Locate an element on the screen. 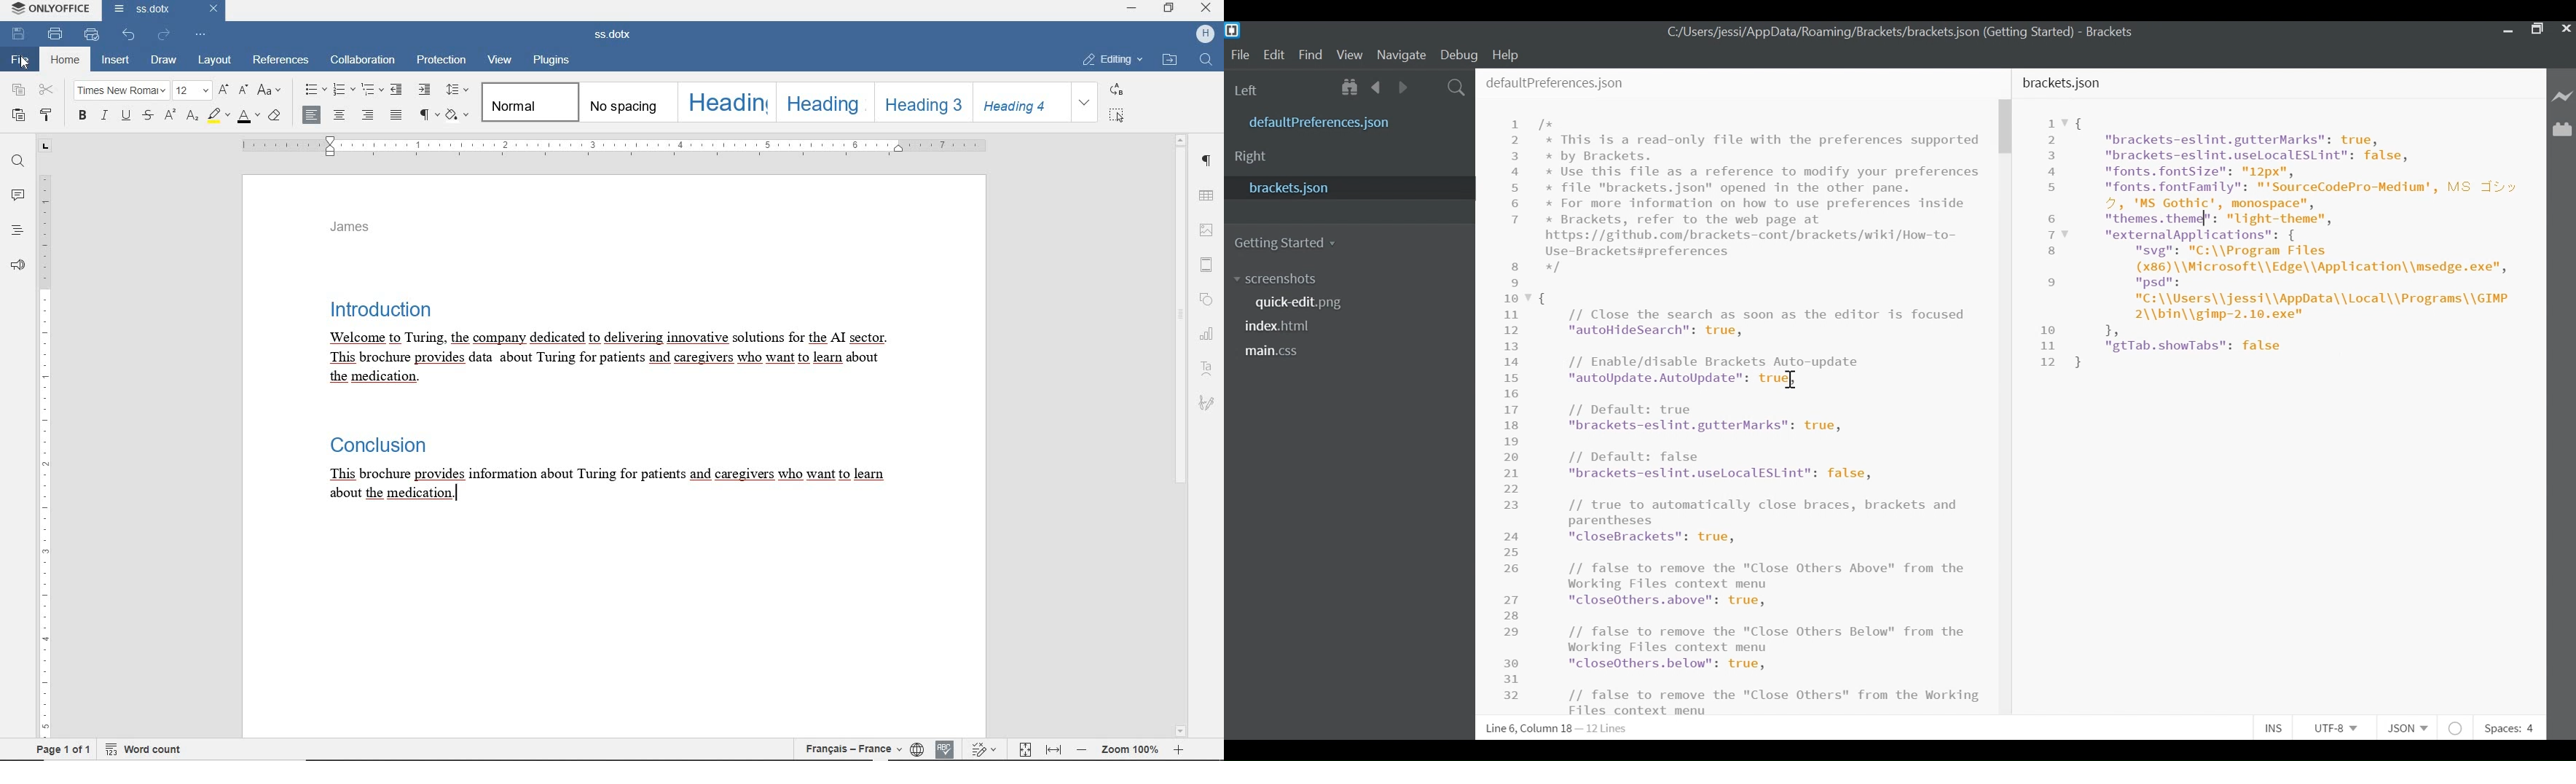 This screenshot has height=784, width=2576. main.css is located at coordinates (1273, 351).